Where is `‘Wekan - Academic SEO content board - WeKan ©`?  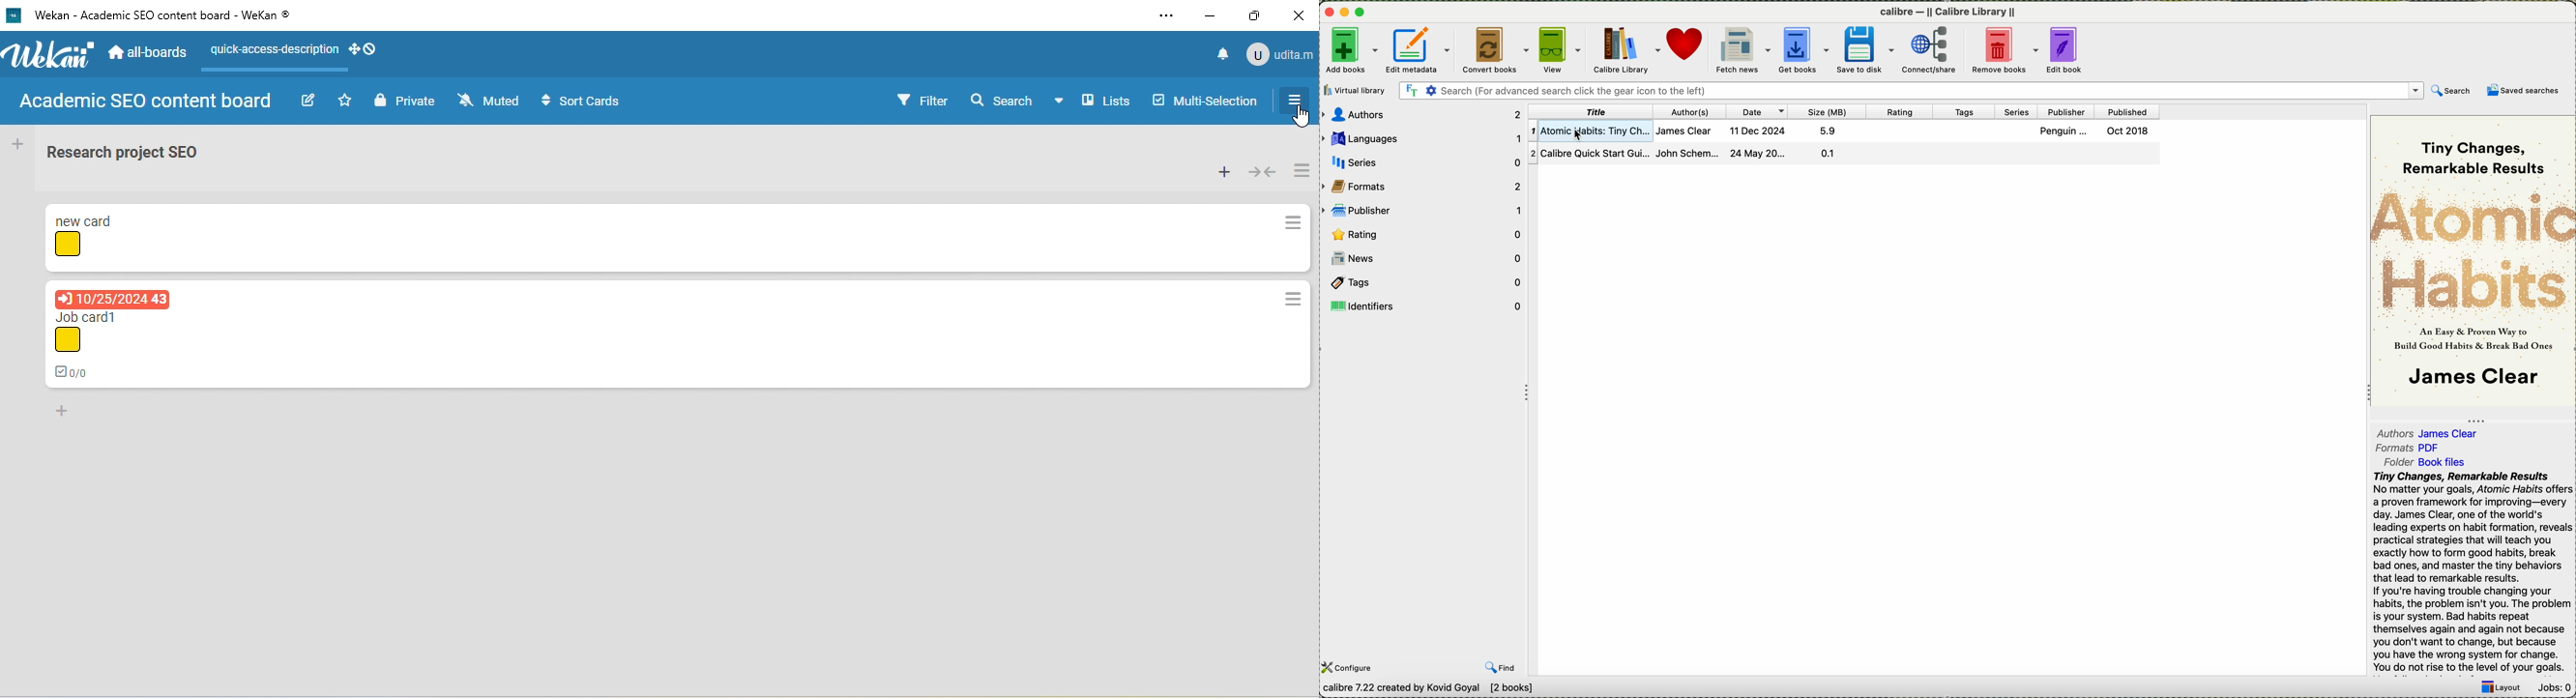
‘Wekan - Academic SEO content board - WeKan © is located at coordinates (170, 15).